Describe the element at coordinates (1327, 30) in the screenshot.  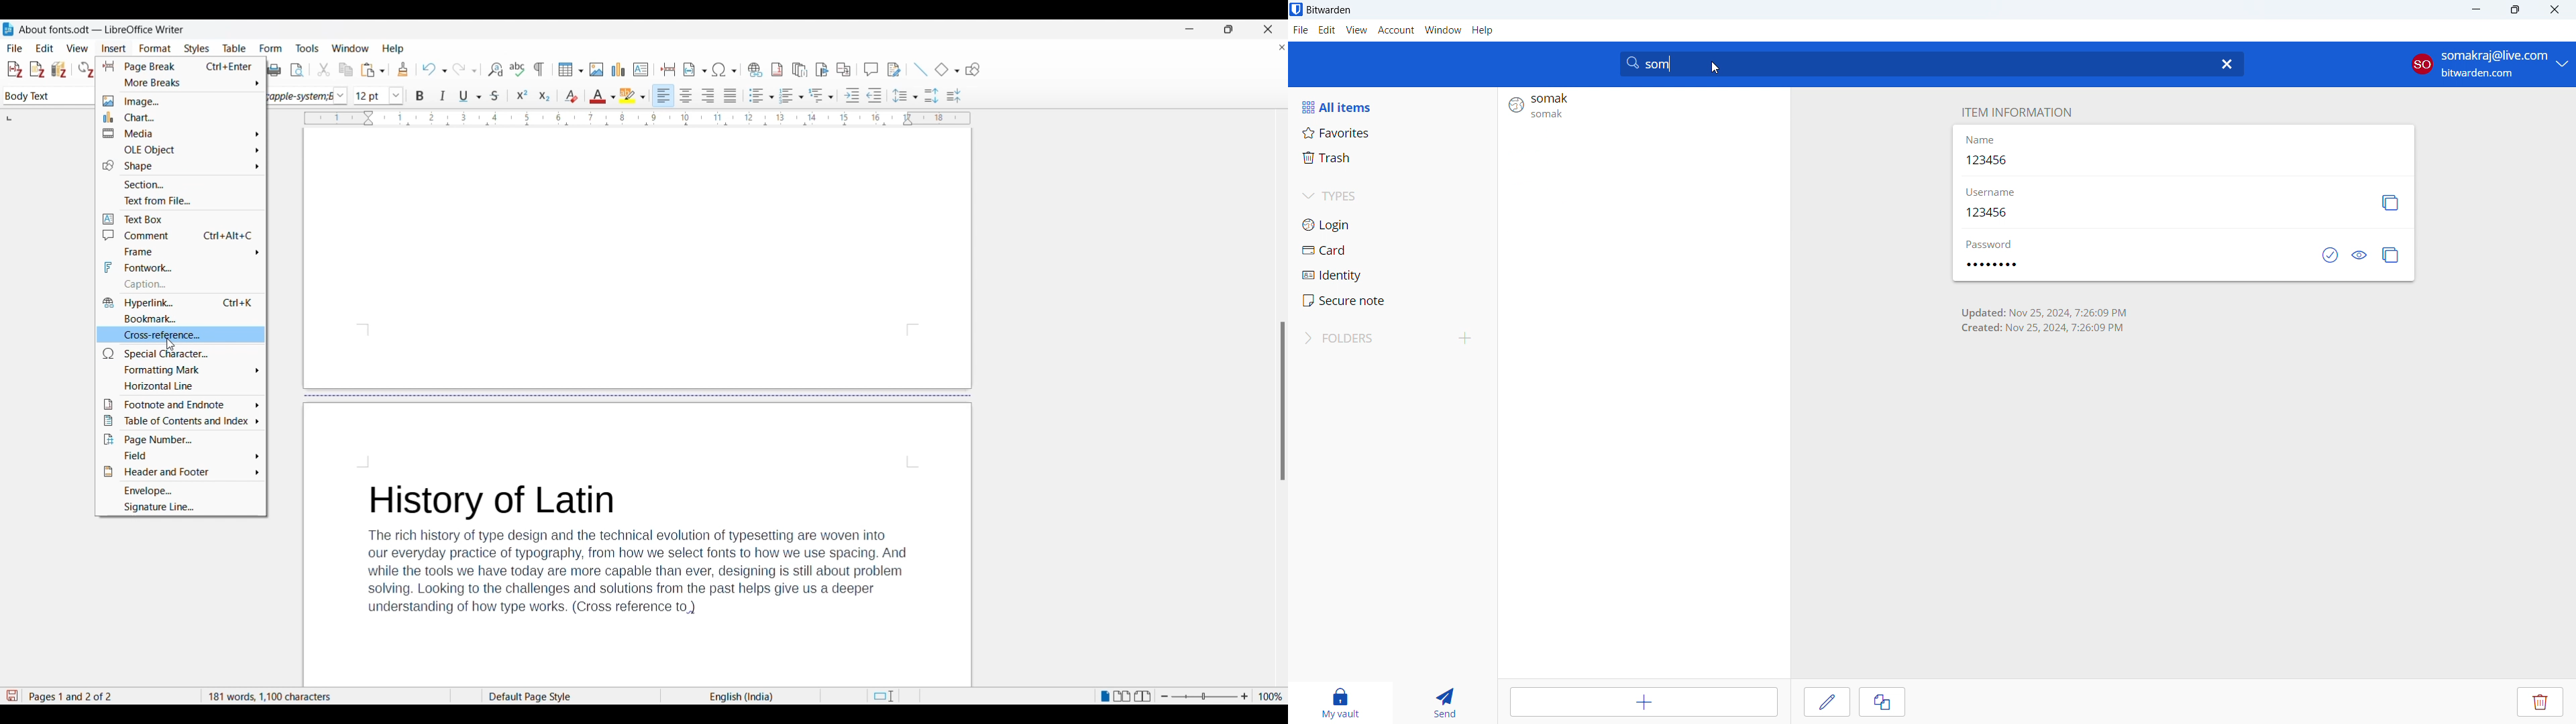
I see `edit` at that location.